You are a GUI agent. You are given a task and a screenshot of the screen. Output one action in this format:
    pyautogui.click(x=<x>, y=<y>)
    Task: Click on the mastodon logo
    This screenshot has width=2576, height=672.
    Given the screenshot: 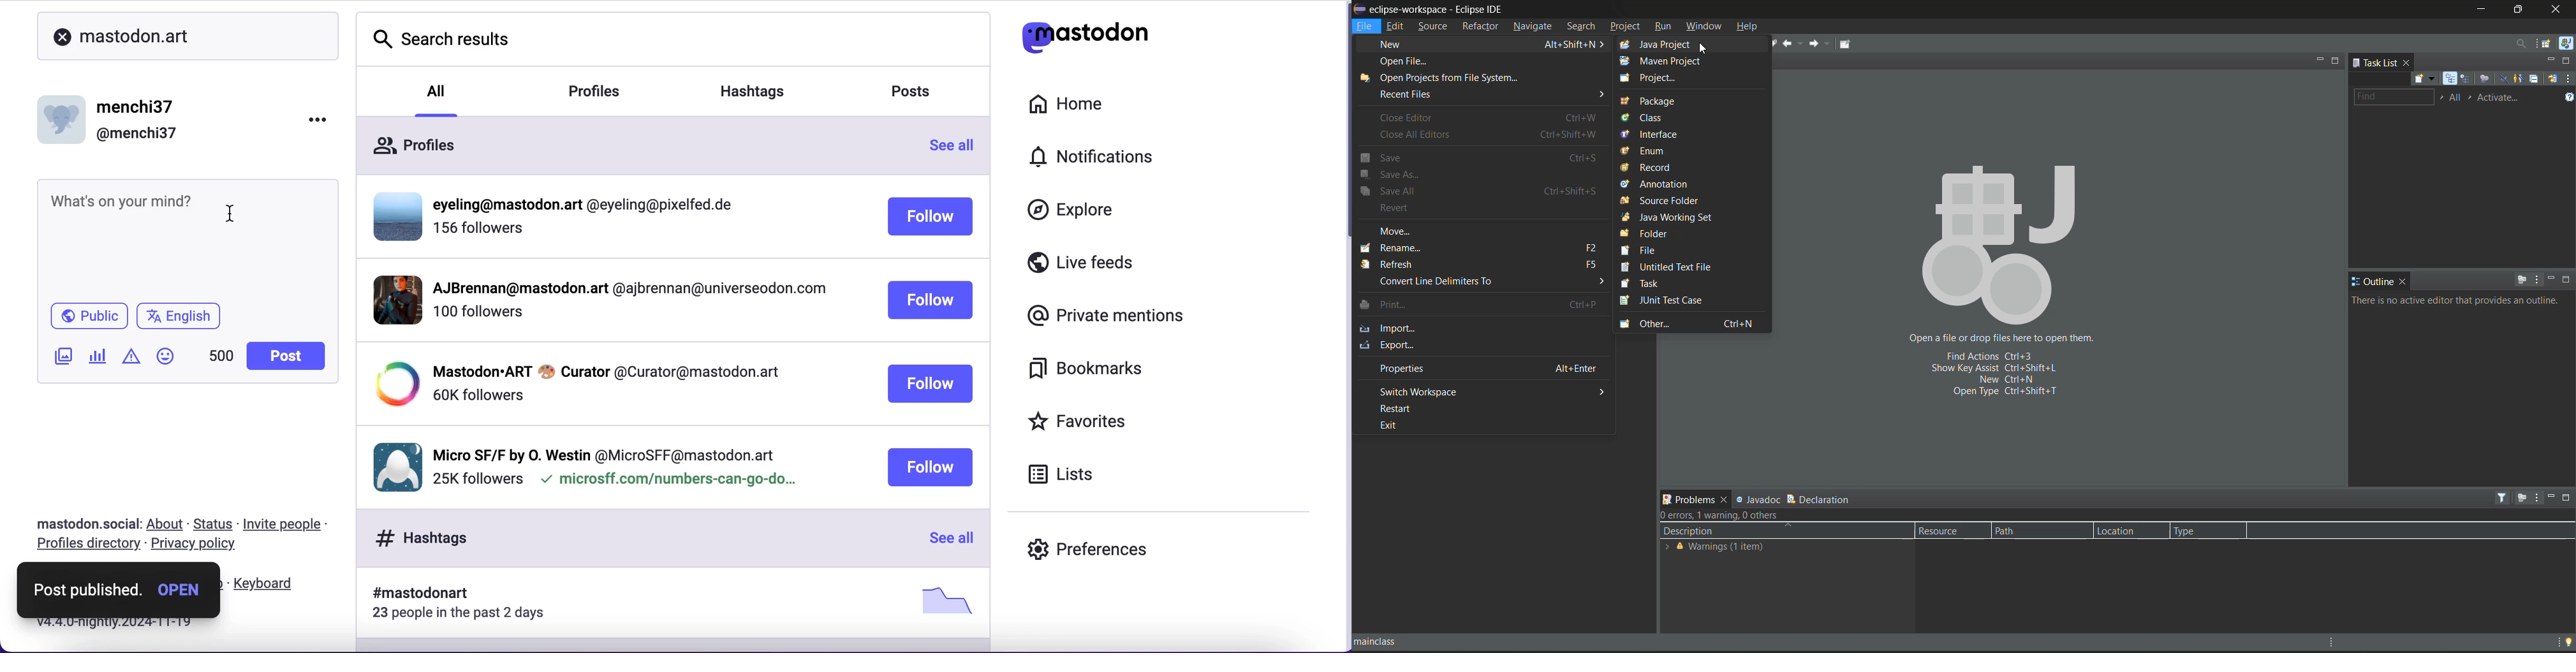 What is the action you would take?
    pyautogui.click(x=1091, y=33)
    